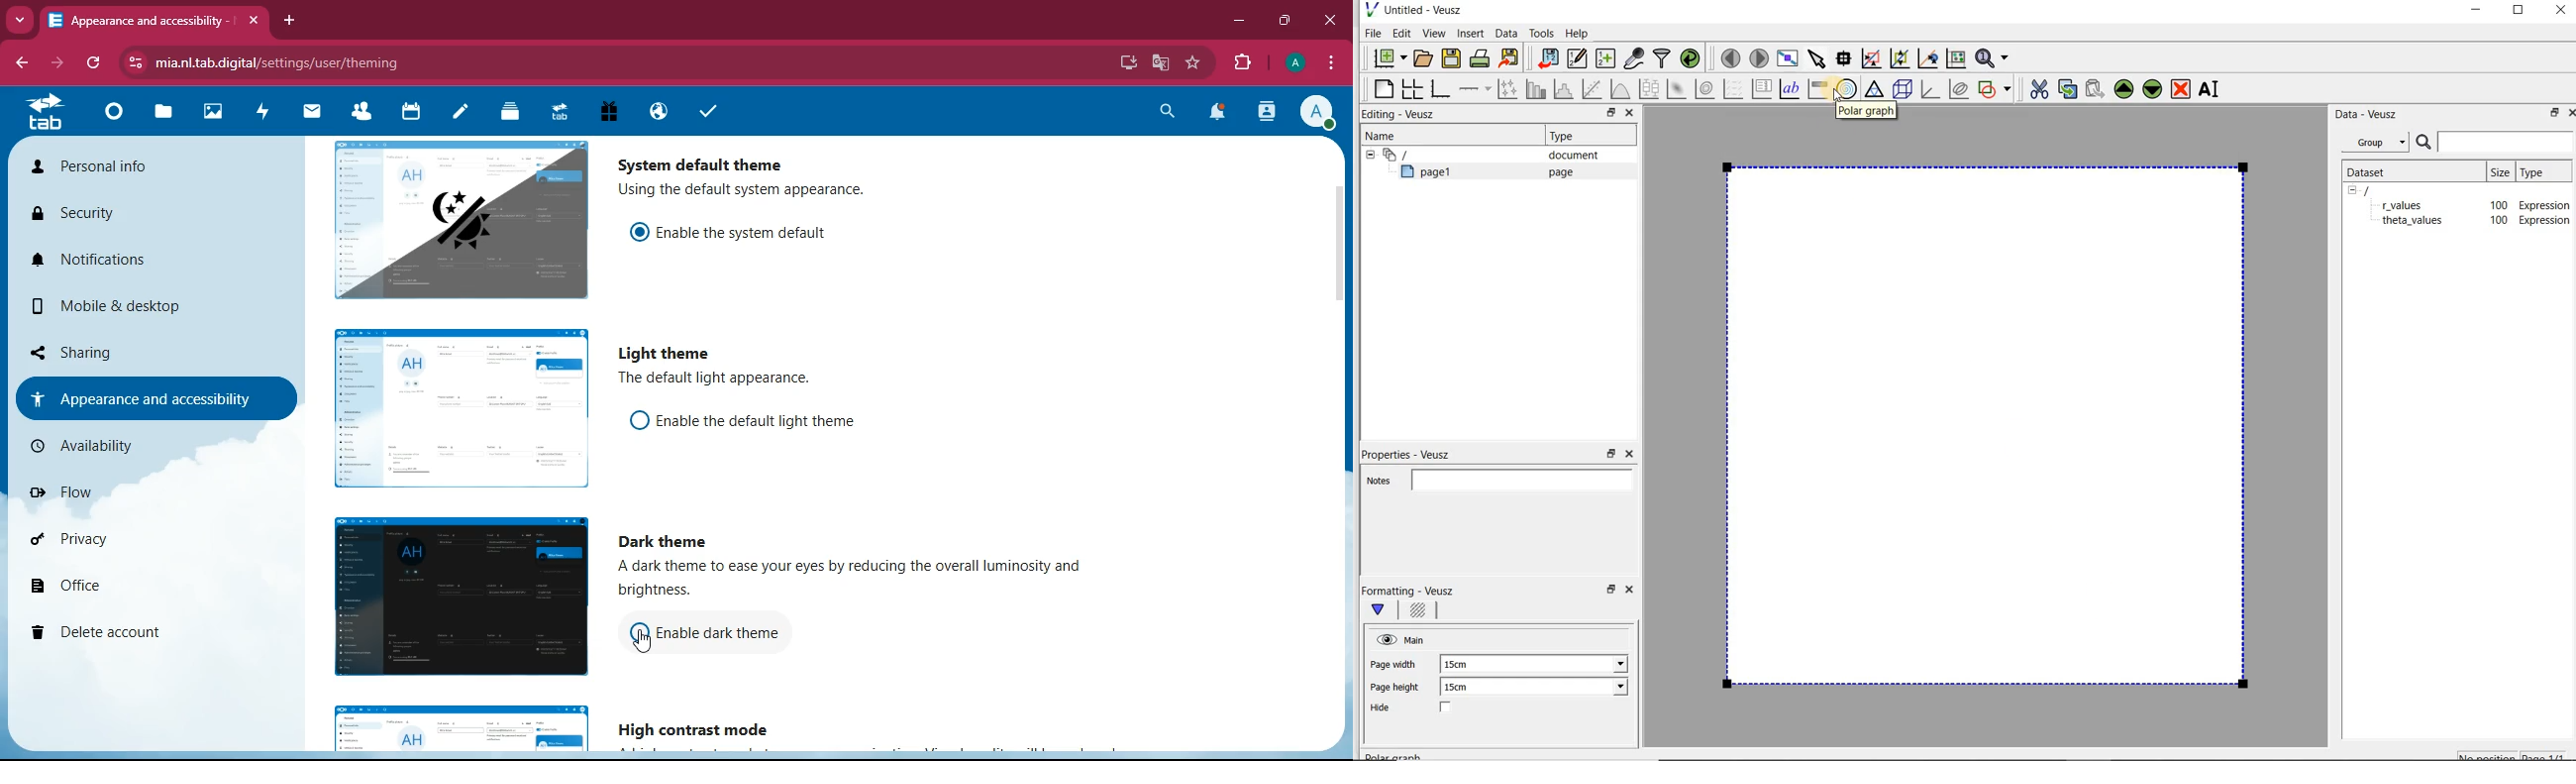 This screenshot has width=2576, height=784. I want to click on Page height, so click(1399, 689).